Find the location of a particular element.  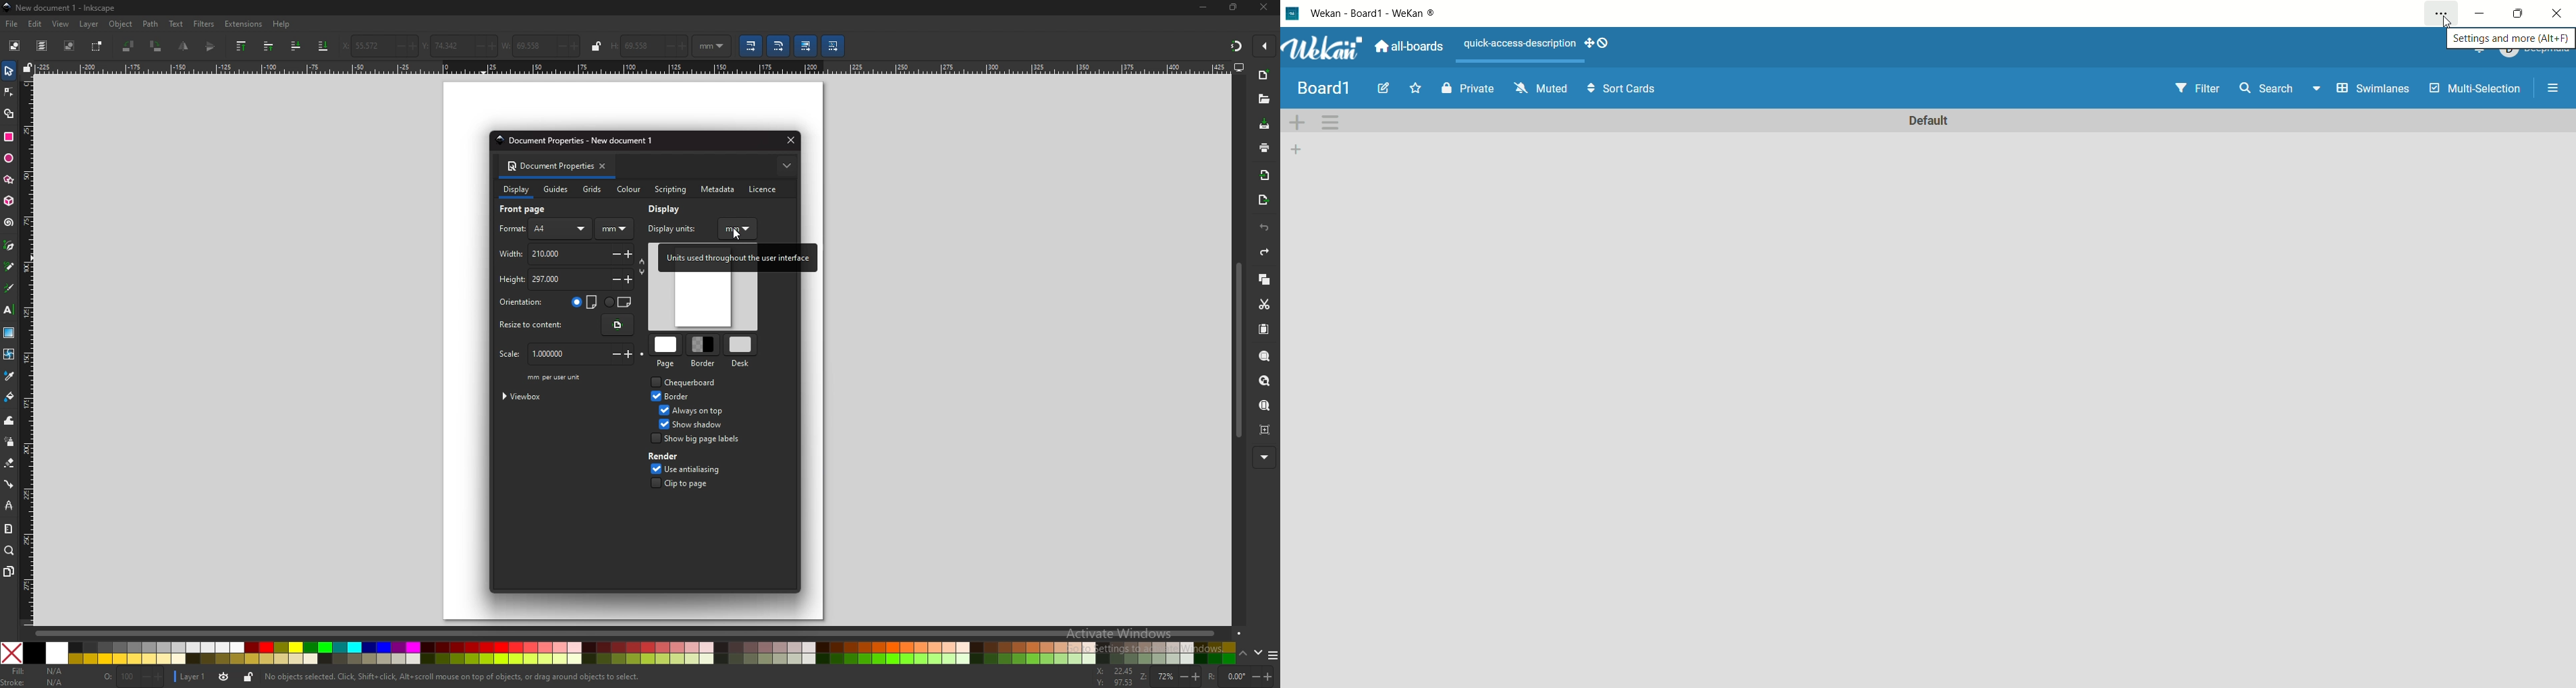

swimlanes is located at coordinates (2377, 90).